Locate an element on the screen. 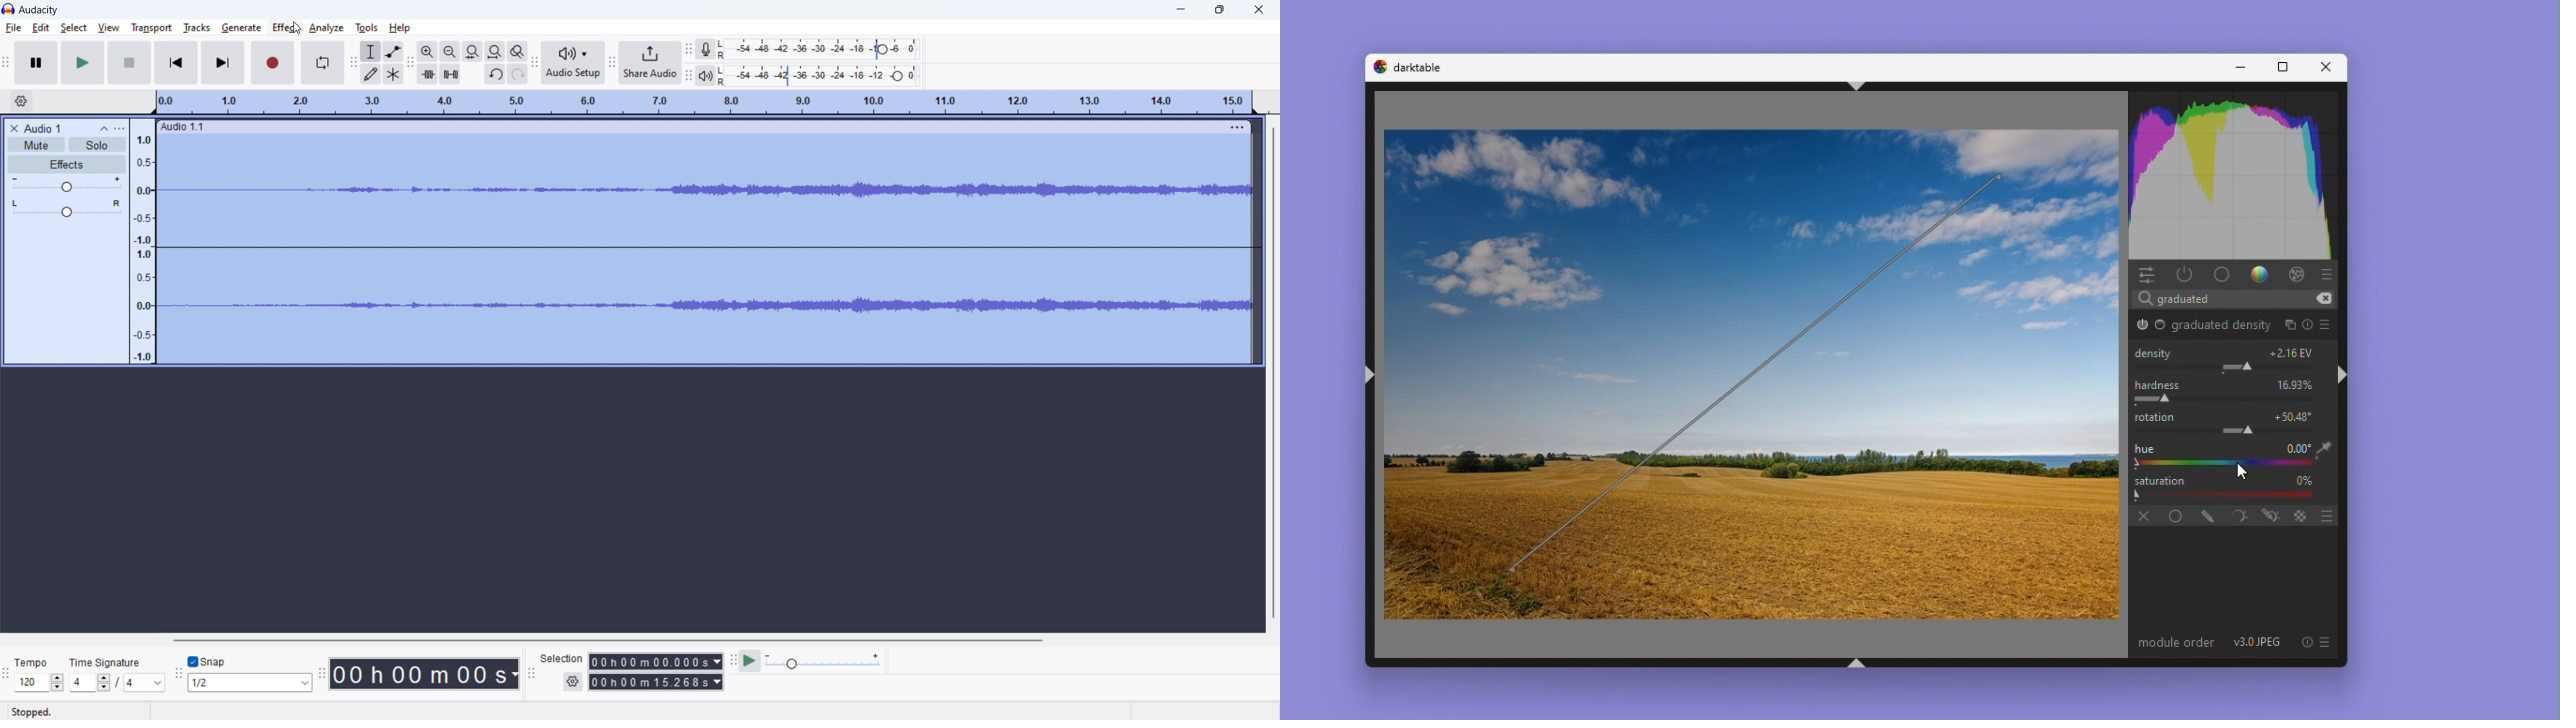 Image resolution: width=2576 pixels, height=728 pixels. close is located at coordinates (1259, 9).